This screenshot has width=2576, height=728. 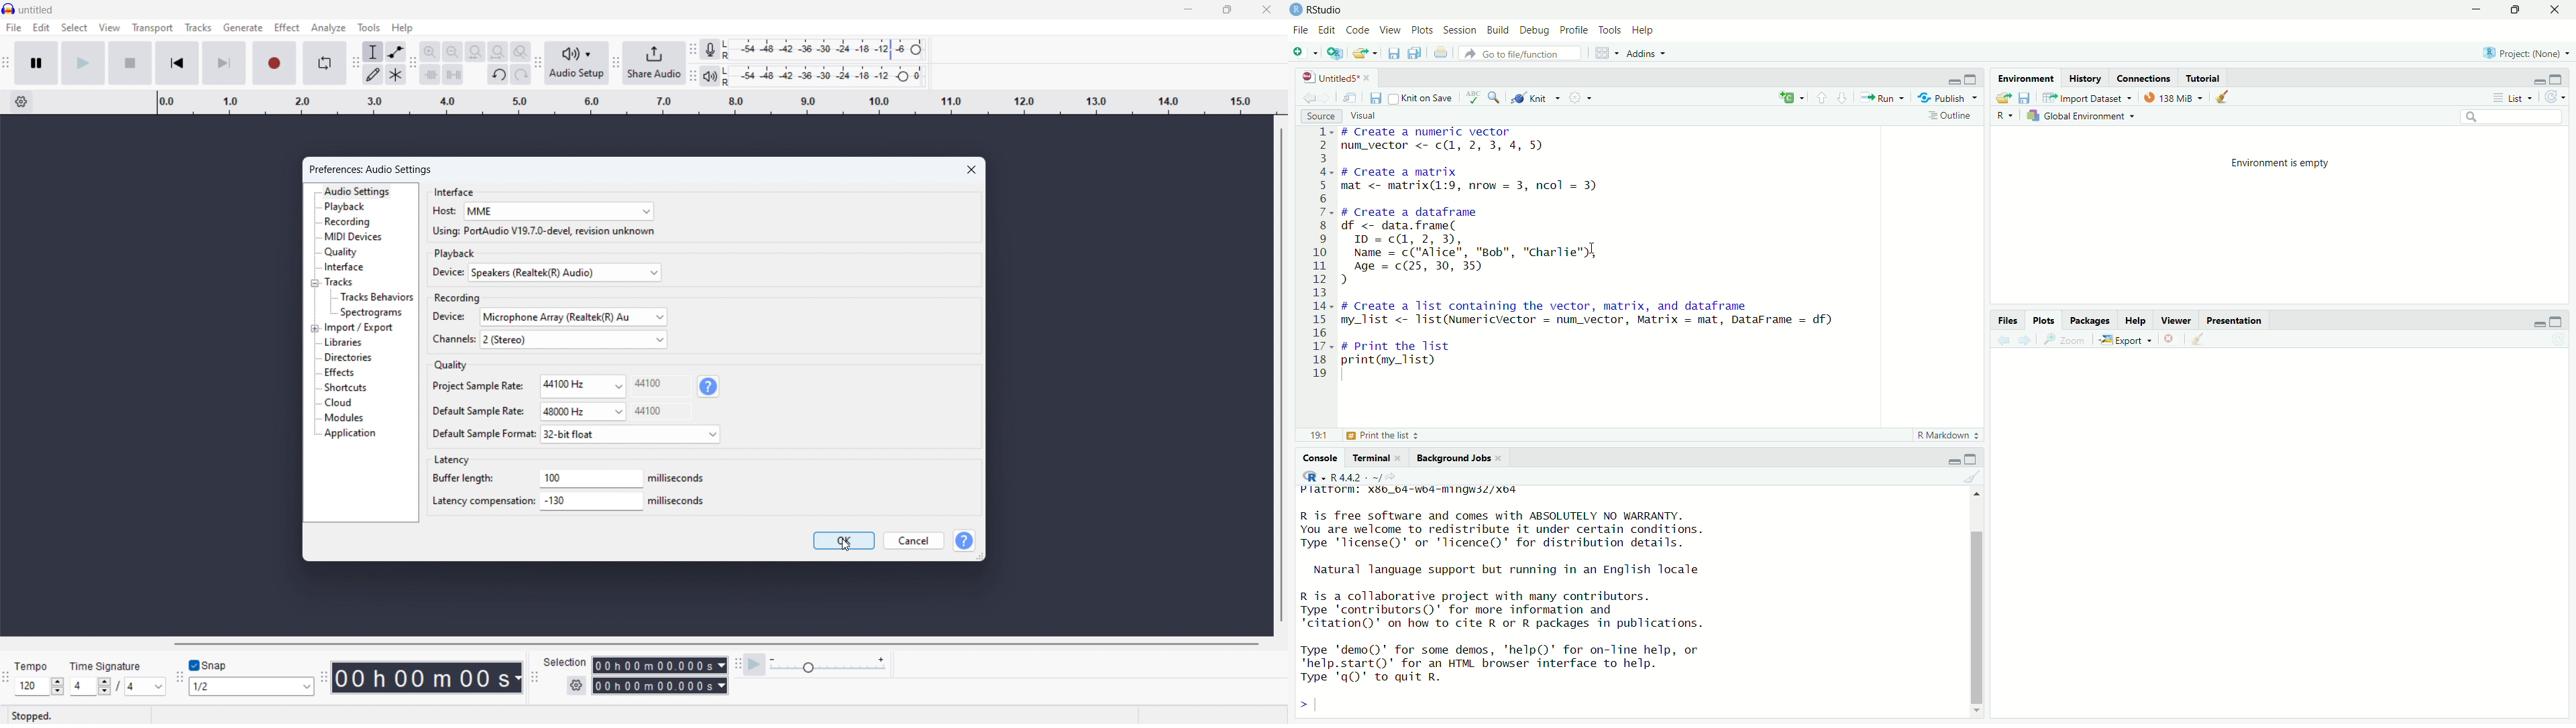 What do you see at coordinates (153, 28) in the screenshot?
I see `transport` at bounding box center [153, 28].